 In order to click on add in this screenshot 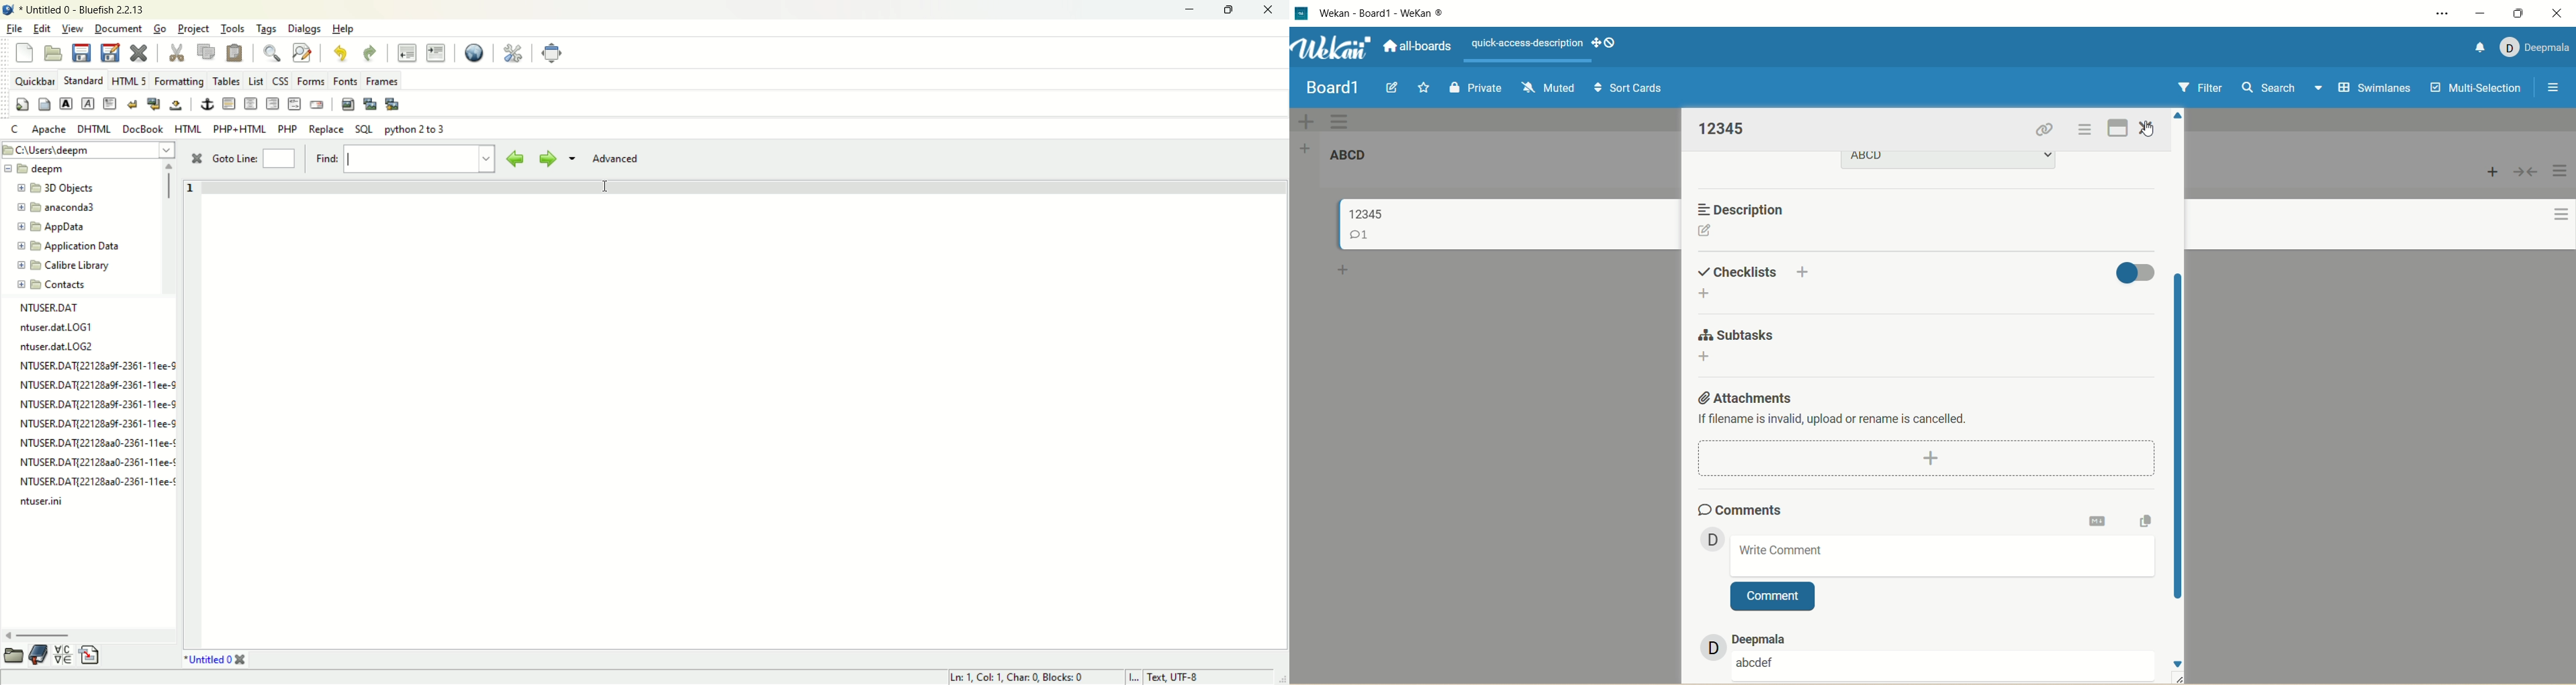, I will do `click(1805, 269)`.